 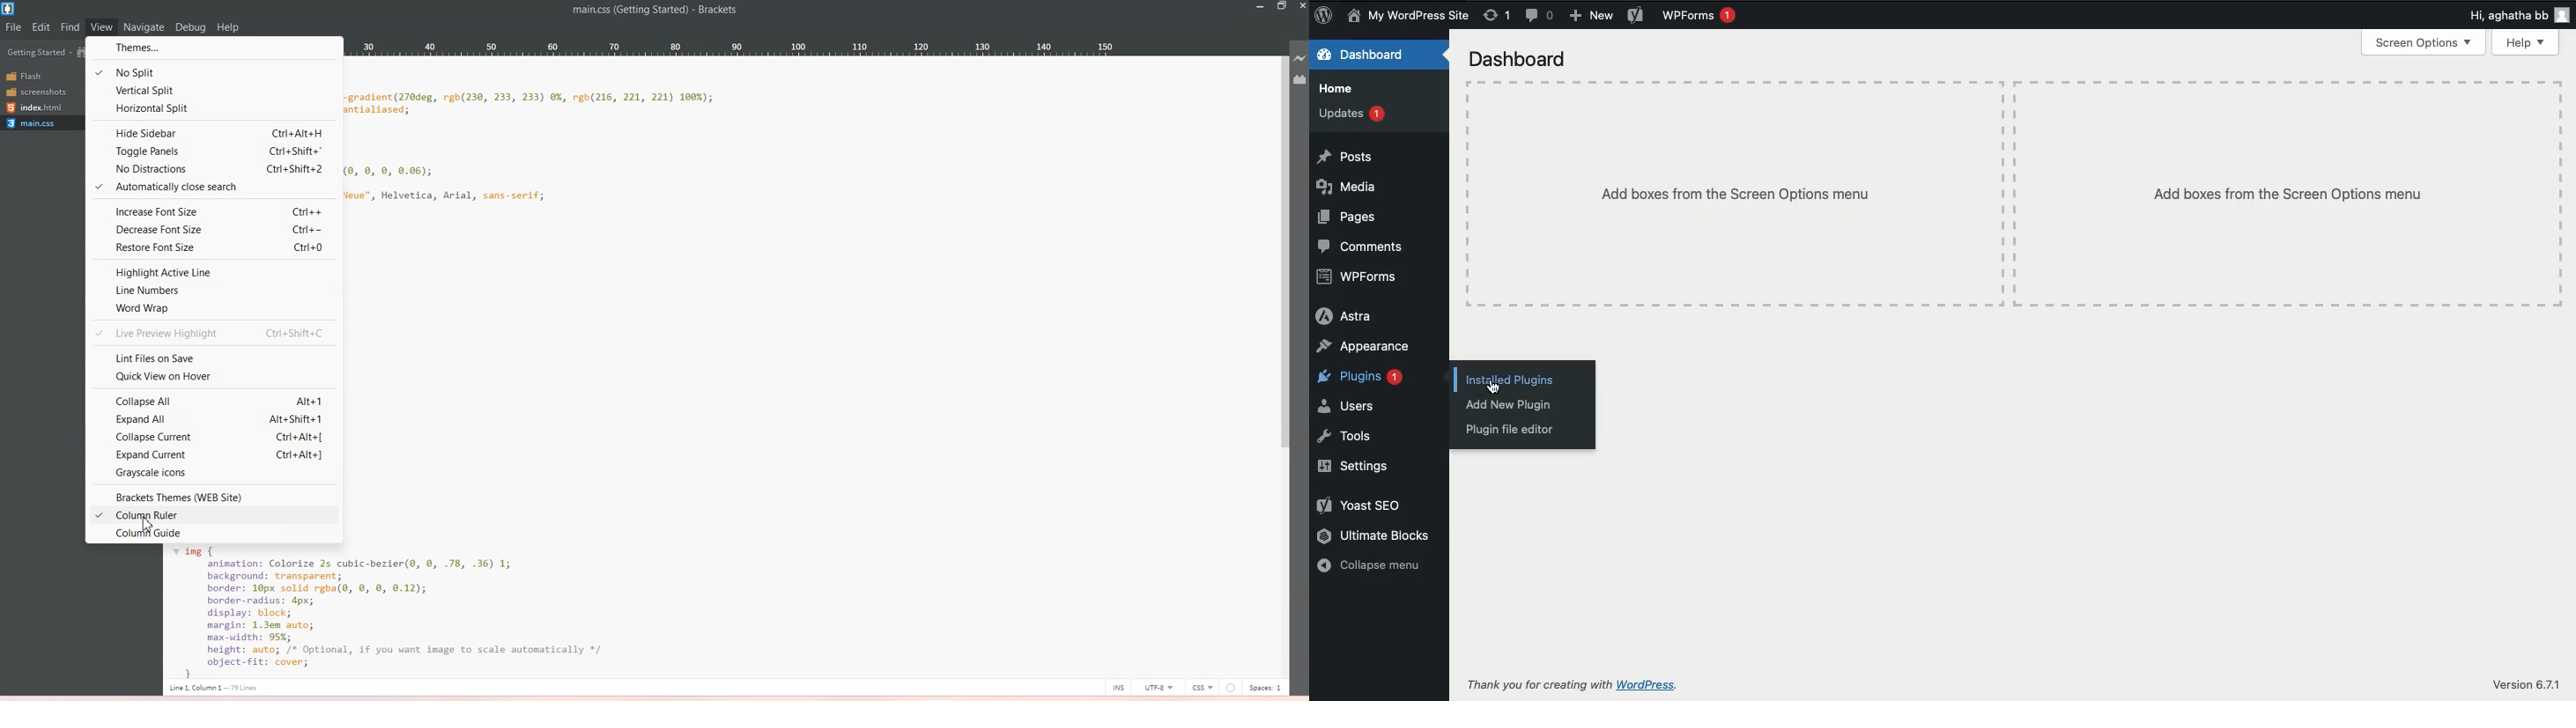 What do you see at coordinates (1495, 16) in the screenshot?
I see `Revisions` at bounding box center [1495, 16].